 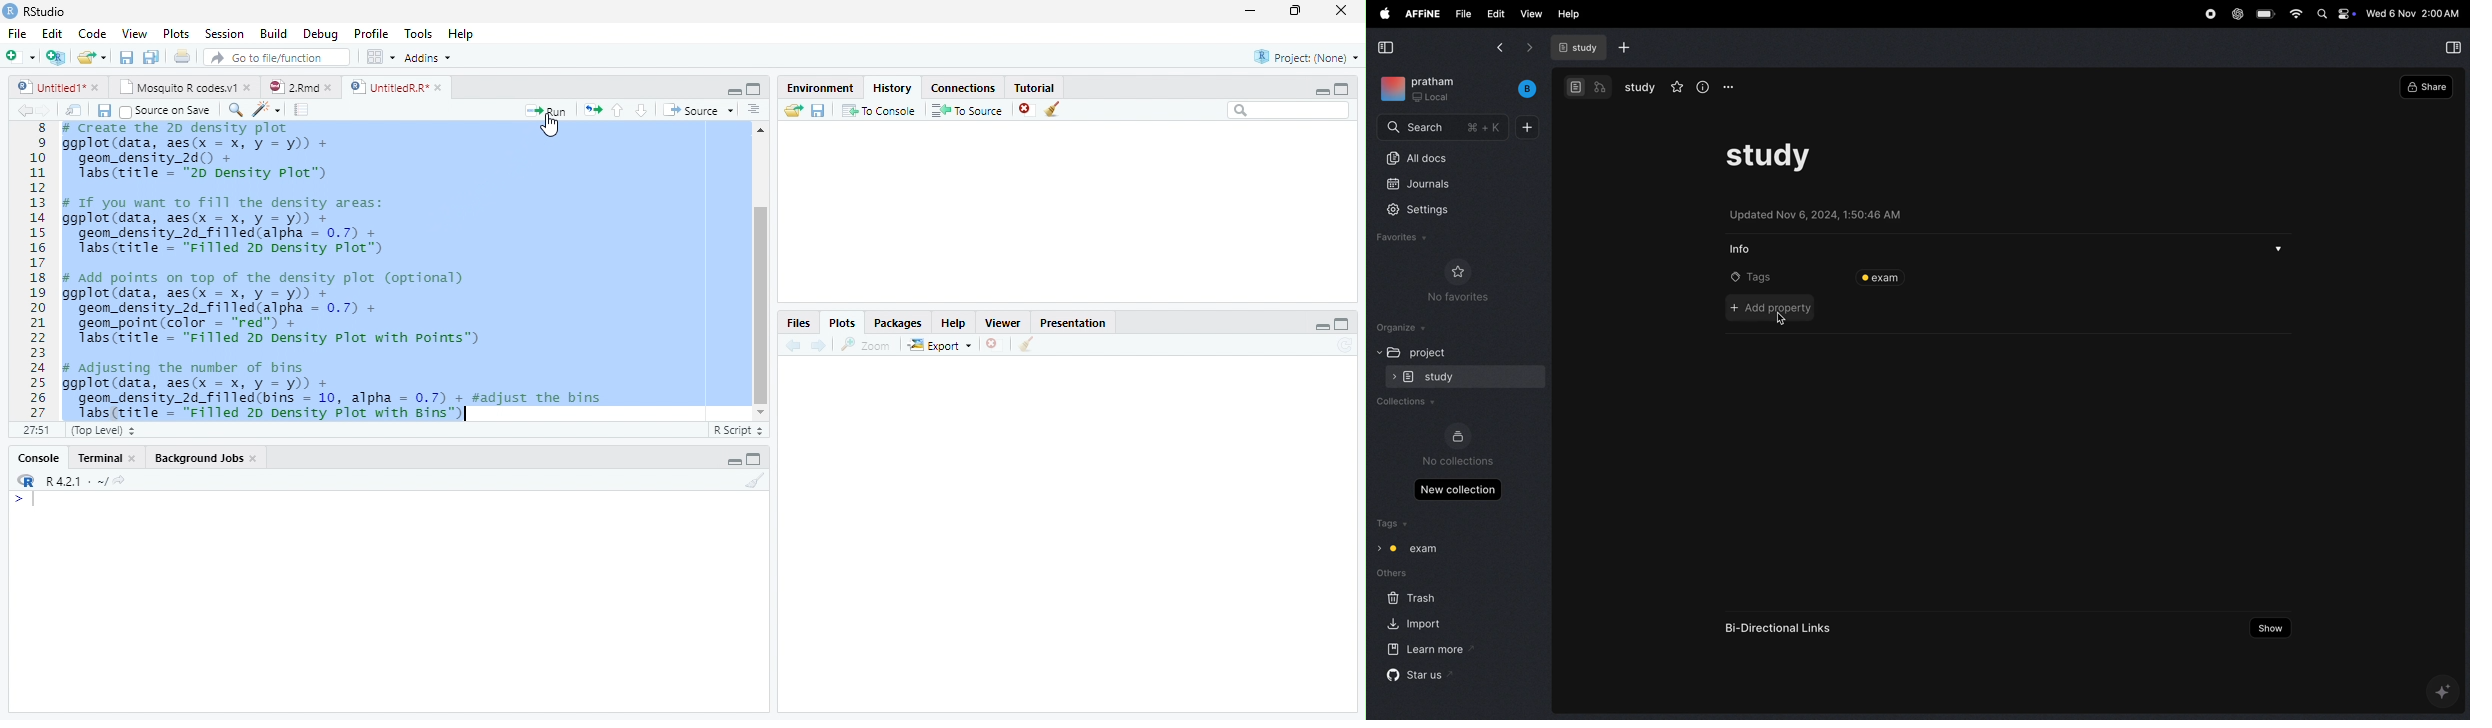 What do you see at coordinates (52, 34) in the screenshot?
I see `Edit` at bounding box center [52, 34].